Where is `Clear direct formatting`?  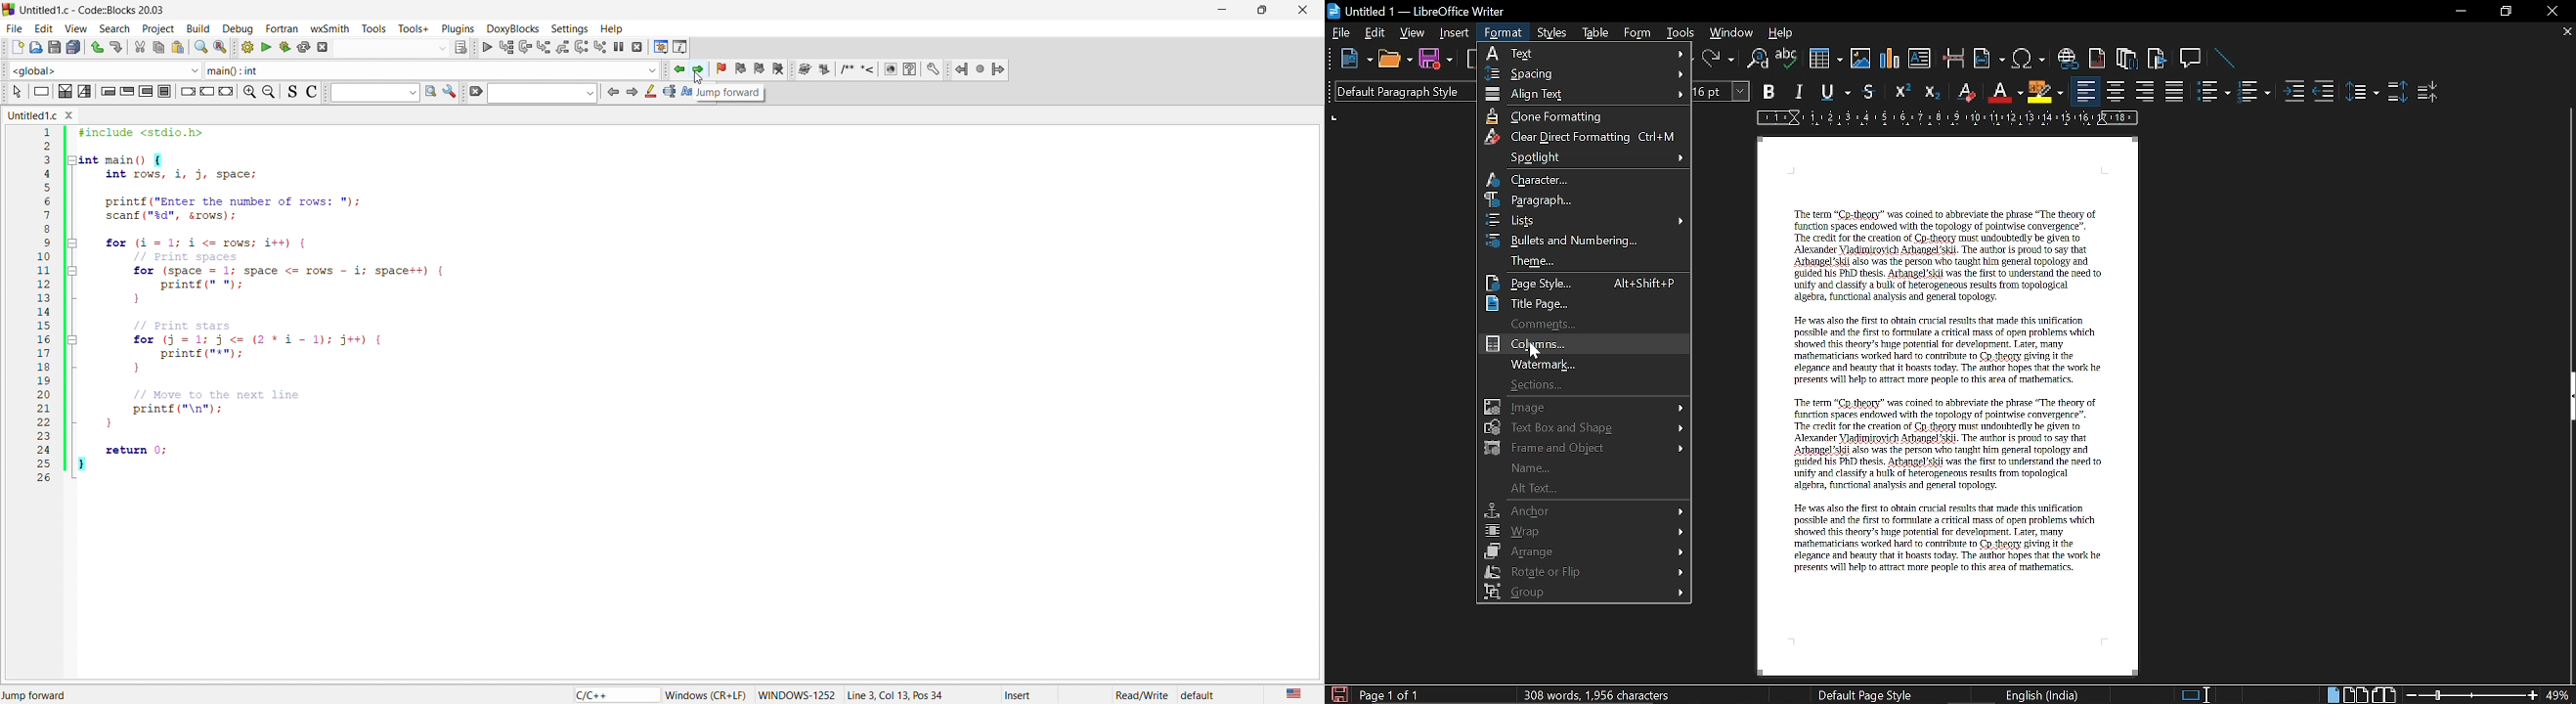 Clear direct formatting is located at coordinates (1585, 138).